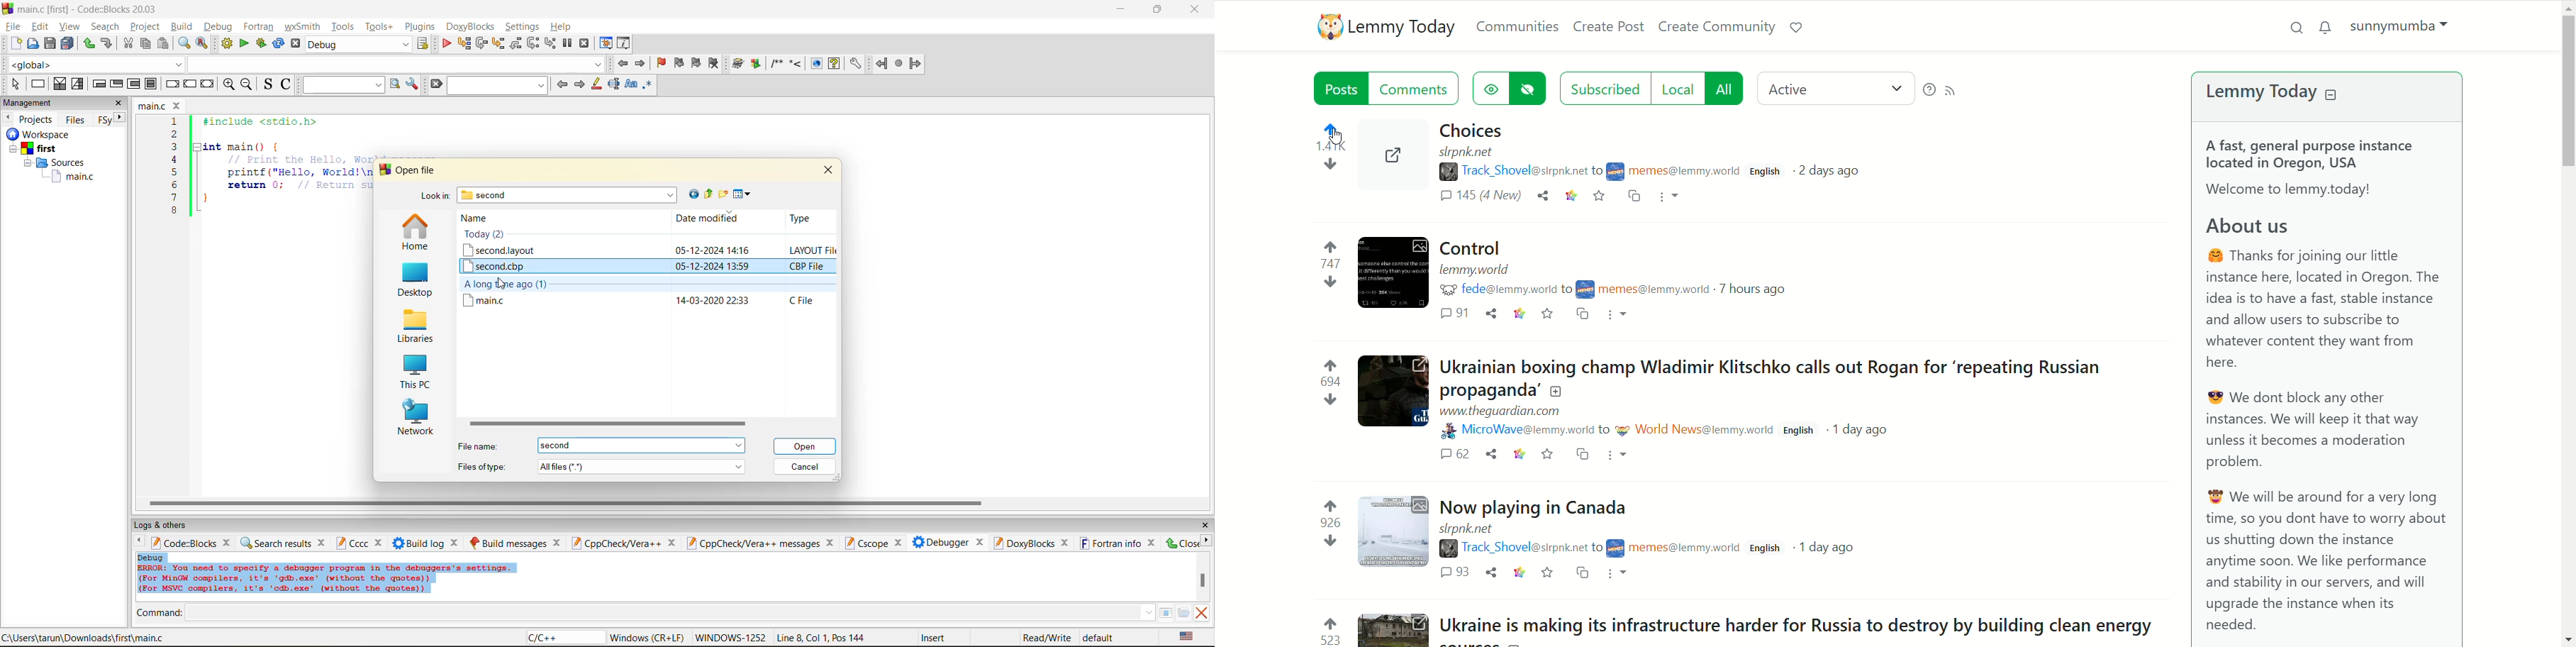 Image resolution: width=2576 pixels, height=672 pixels. I want to click on Post - Ukrainian boxing champ Wladimir Klitschko calls out Rogan for ‘repeating Russian propaganda, so click(1796, 377).